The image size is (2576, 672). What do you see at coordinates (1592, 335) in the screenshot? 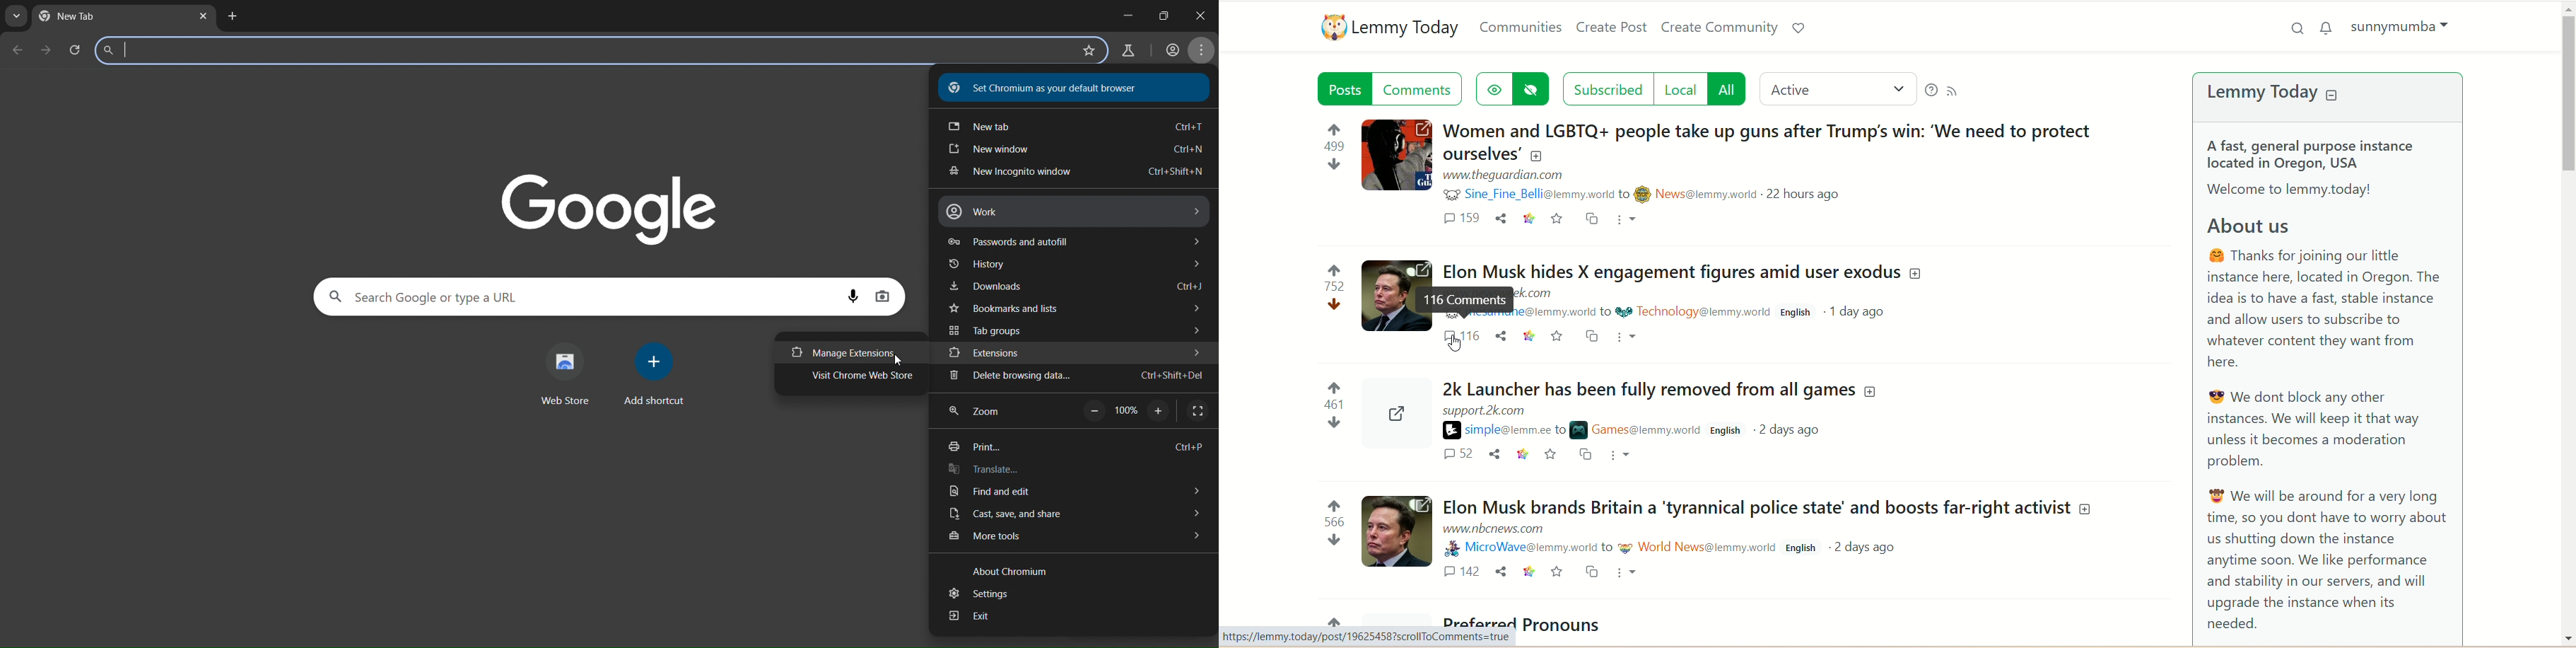
I see `` at bounding box center [1592, 335].